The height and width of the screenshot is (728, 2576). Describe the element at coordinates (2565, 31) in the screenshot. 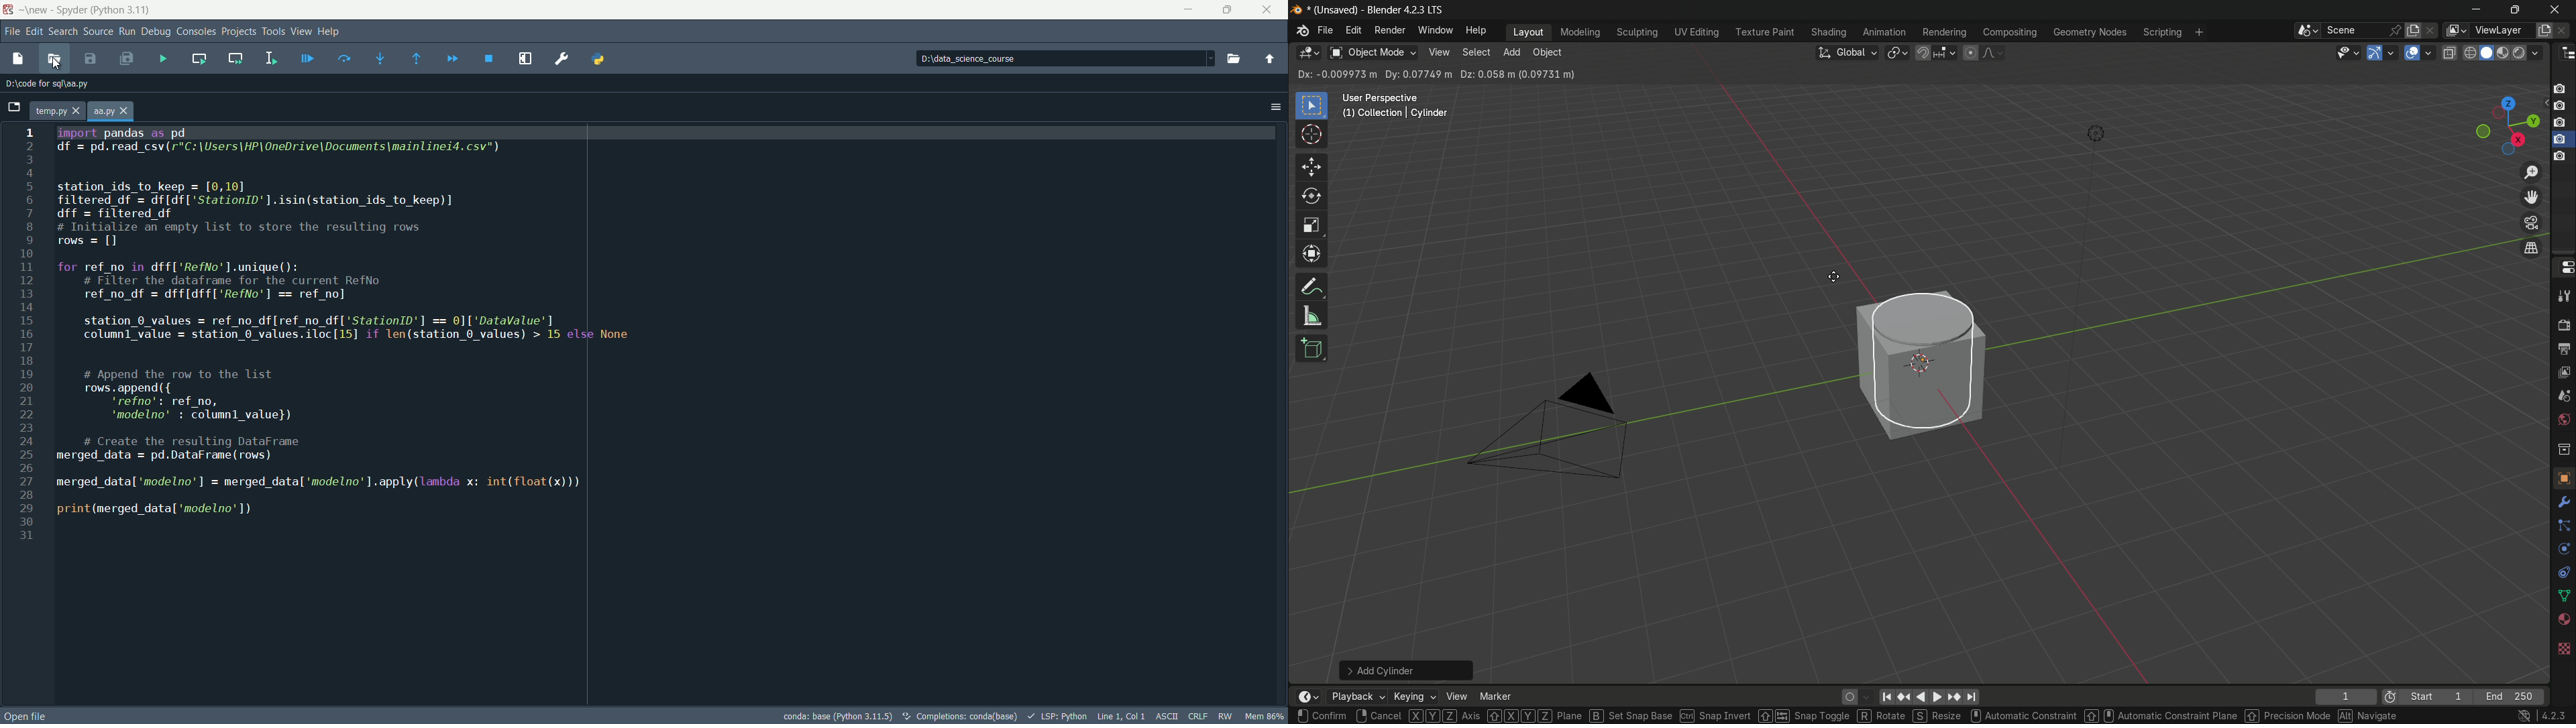

I see `remove view layer` at that location.